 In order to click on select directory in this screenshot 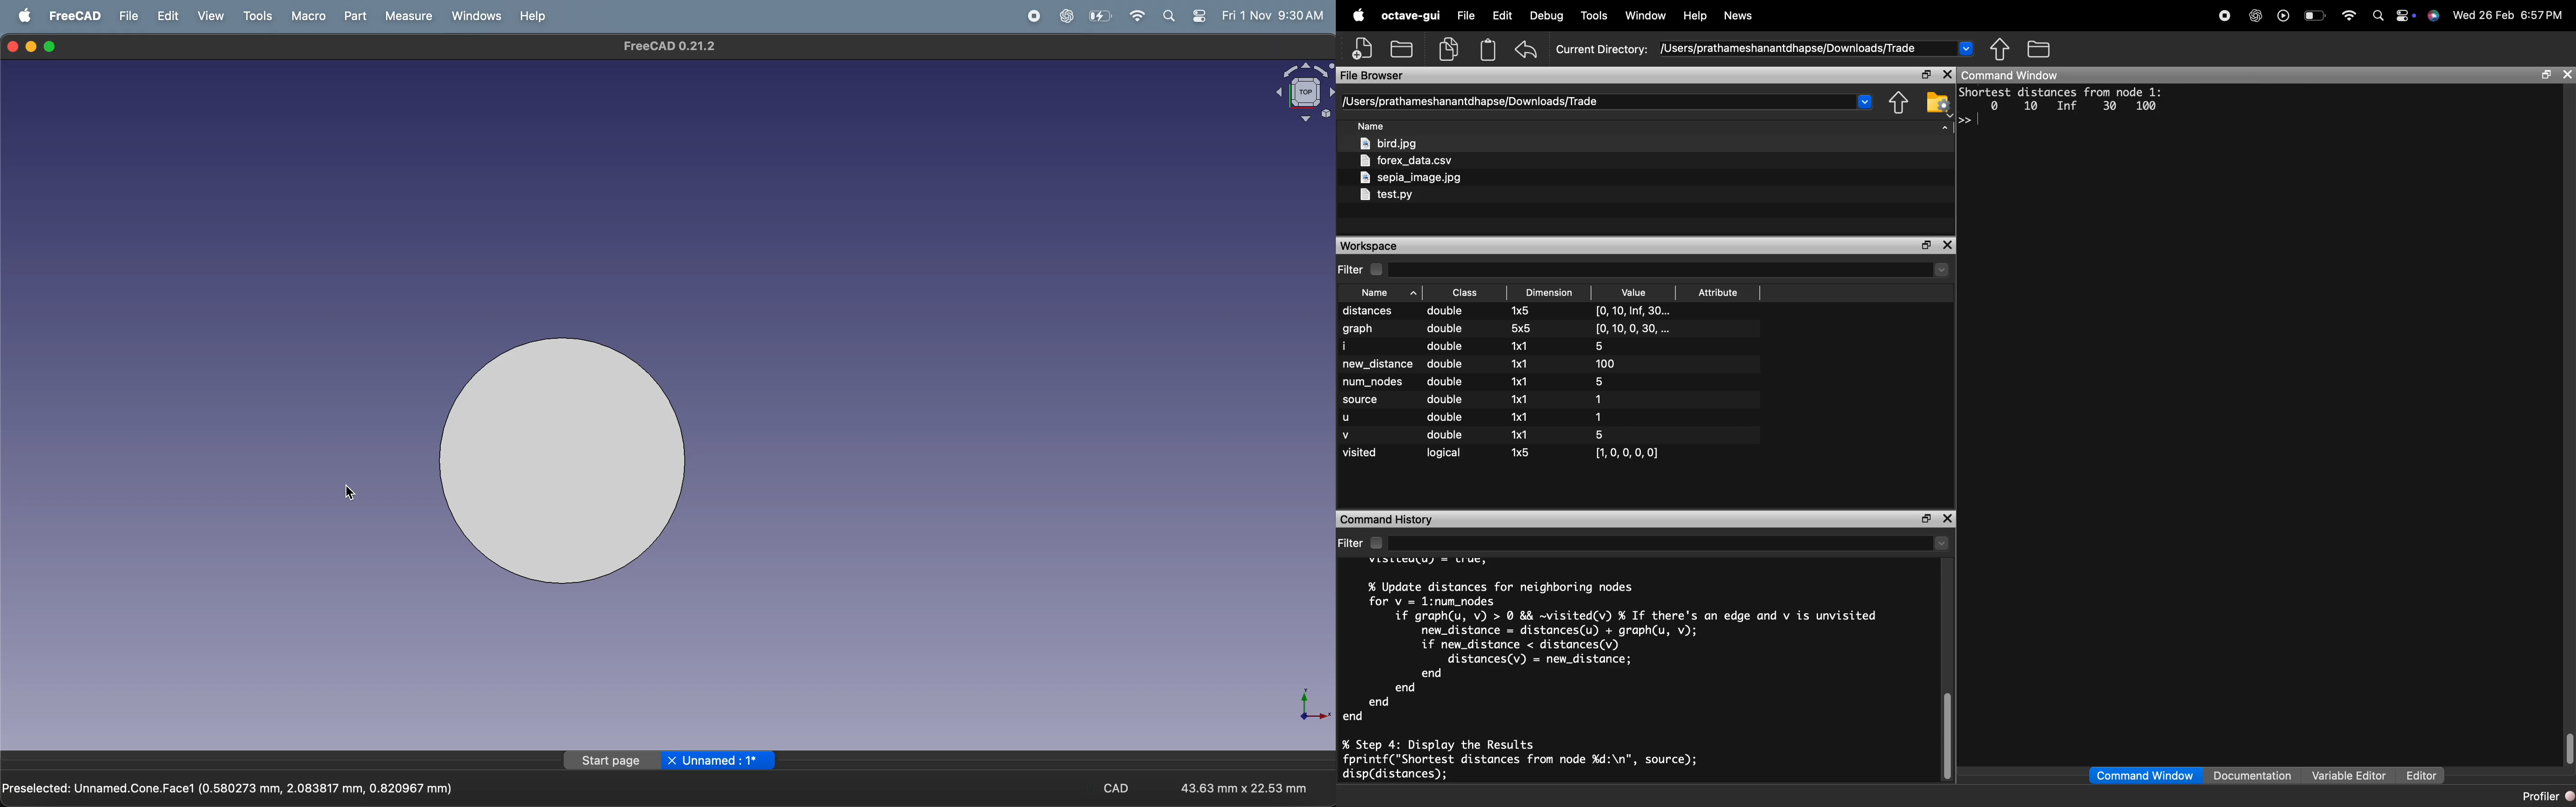, I will do `click(1671, 270)`.